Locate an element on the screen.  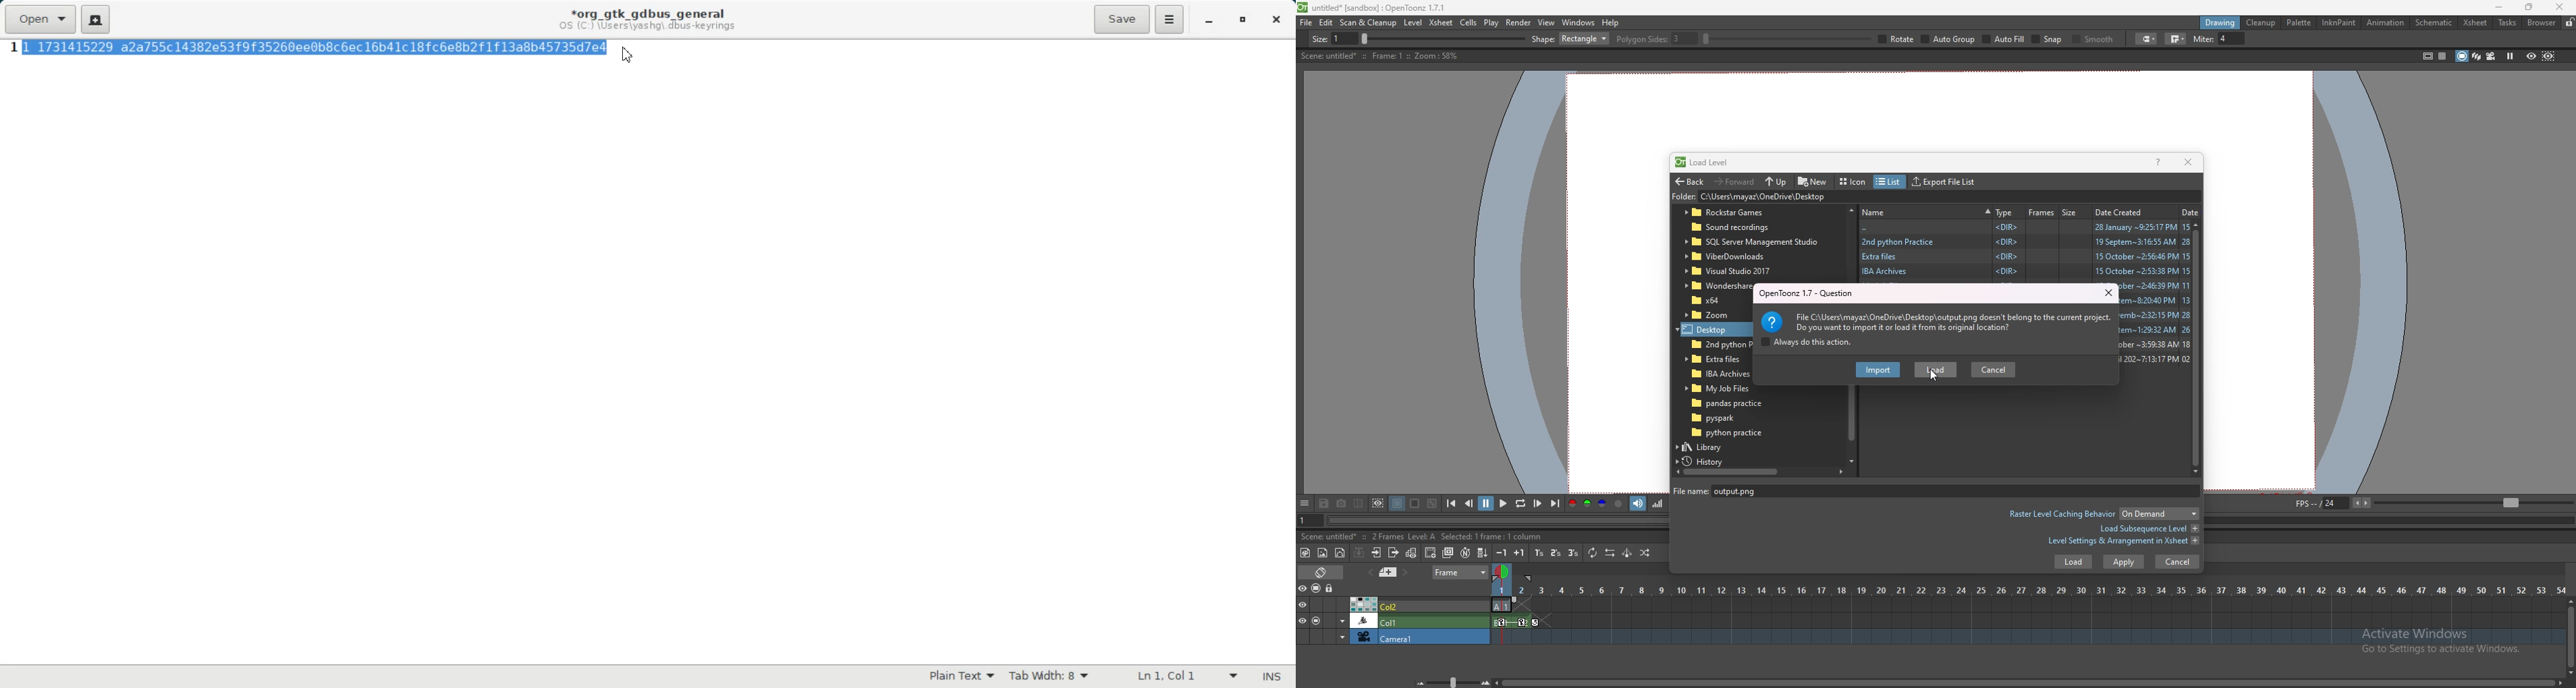
zoom is located at coordinates (1450, 682).